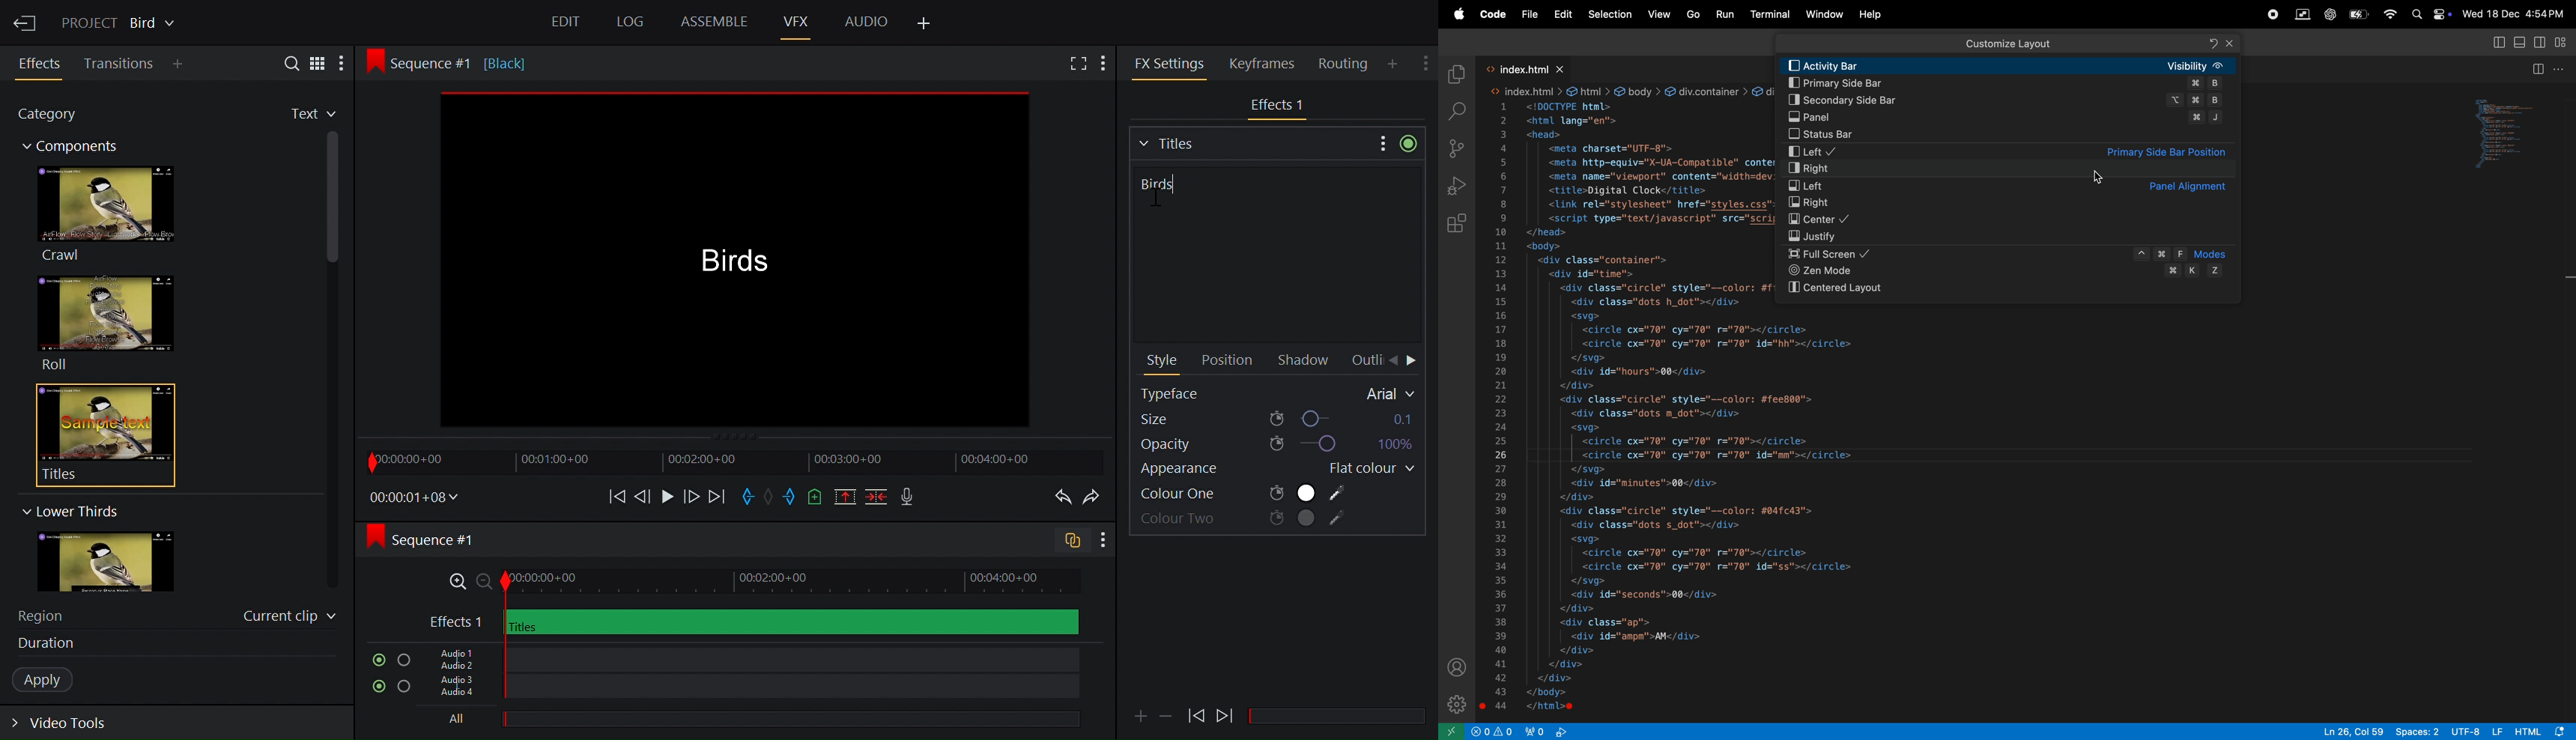  I want to click on extensions, so click(1458, 225).